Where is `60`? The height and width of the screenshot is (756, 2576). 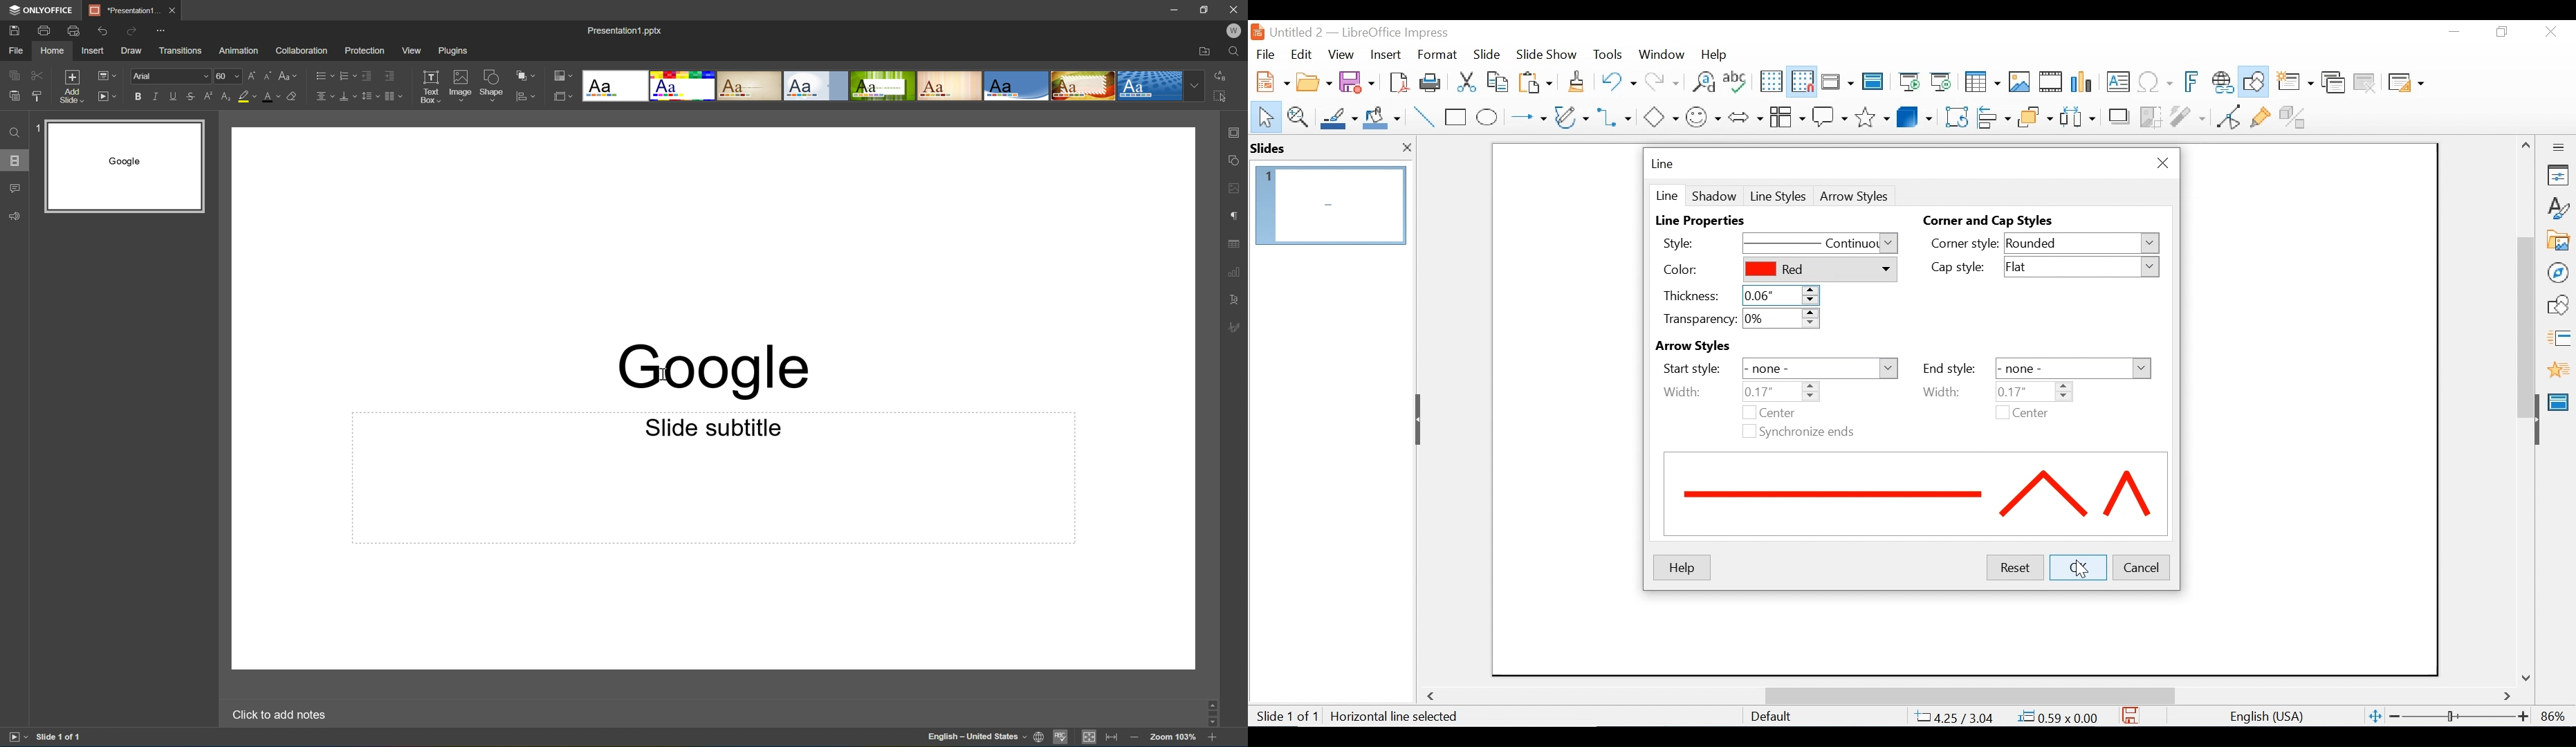
60 is located at coordinates (226, 76).